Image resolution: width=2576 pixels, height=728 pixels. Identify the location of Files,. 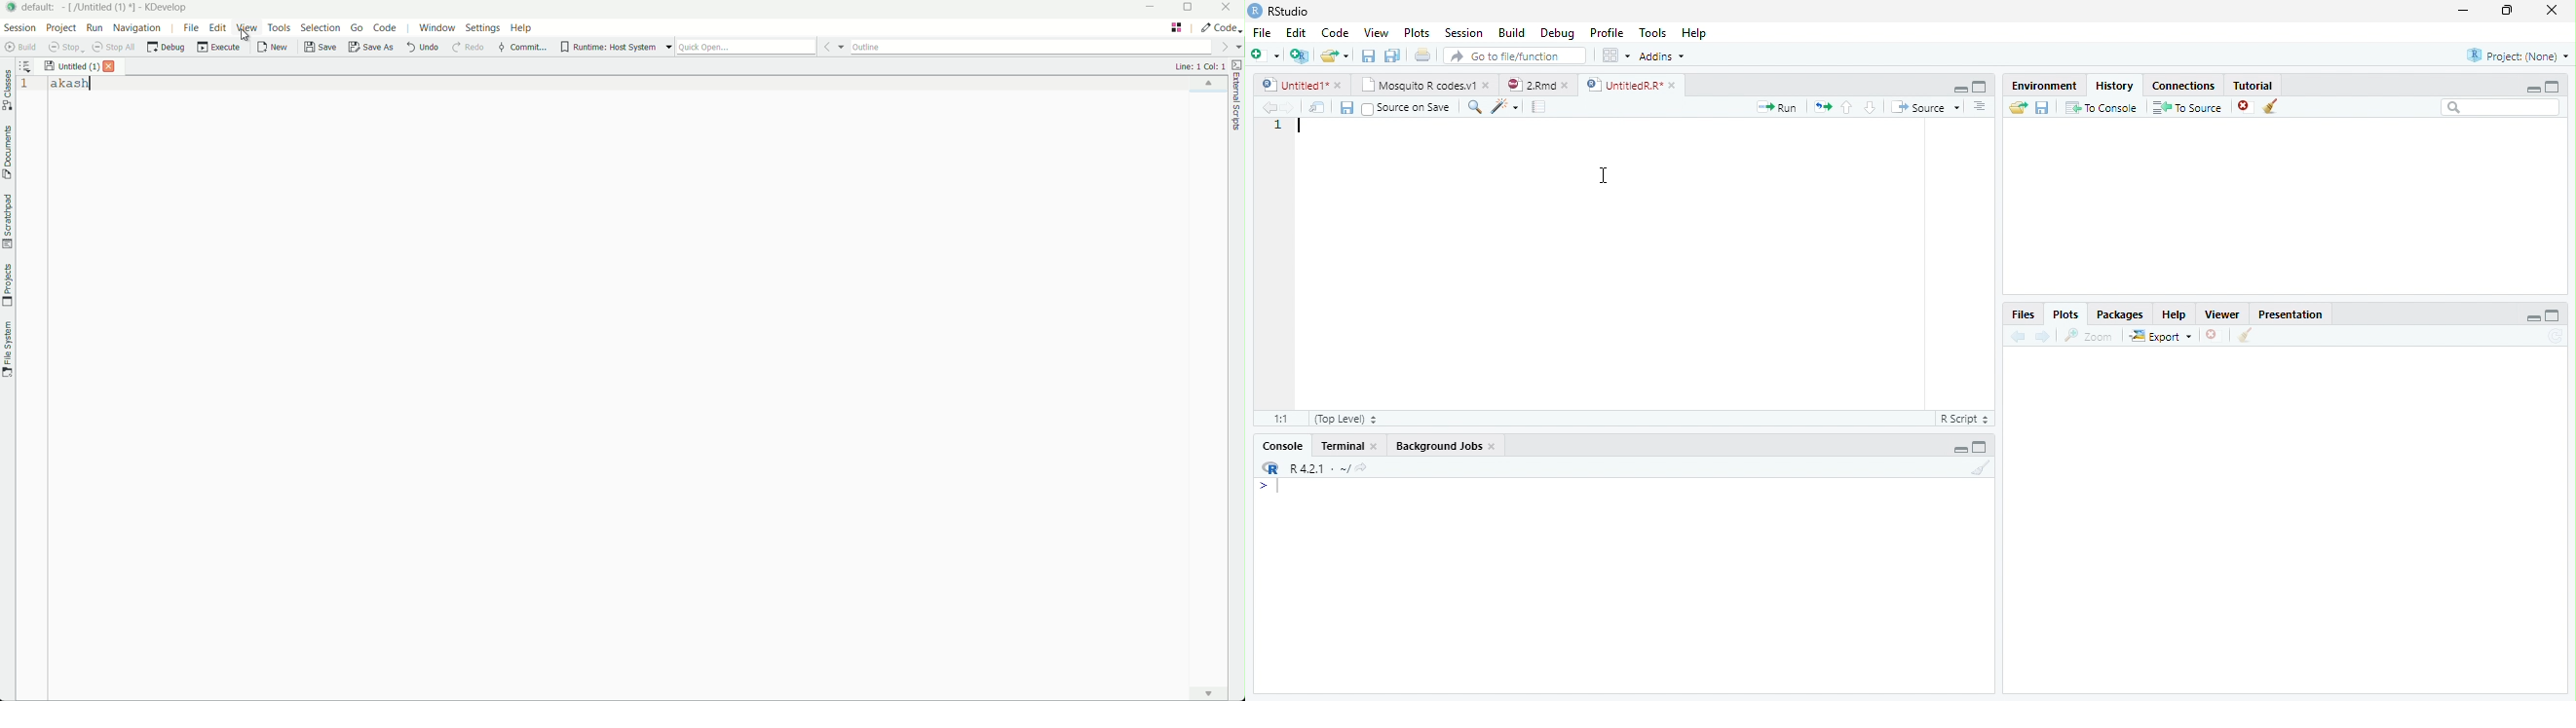
(2020, 314).